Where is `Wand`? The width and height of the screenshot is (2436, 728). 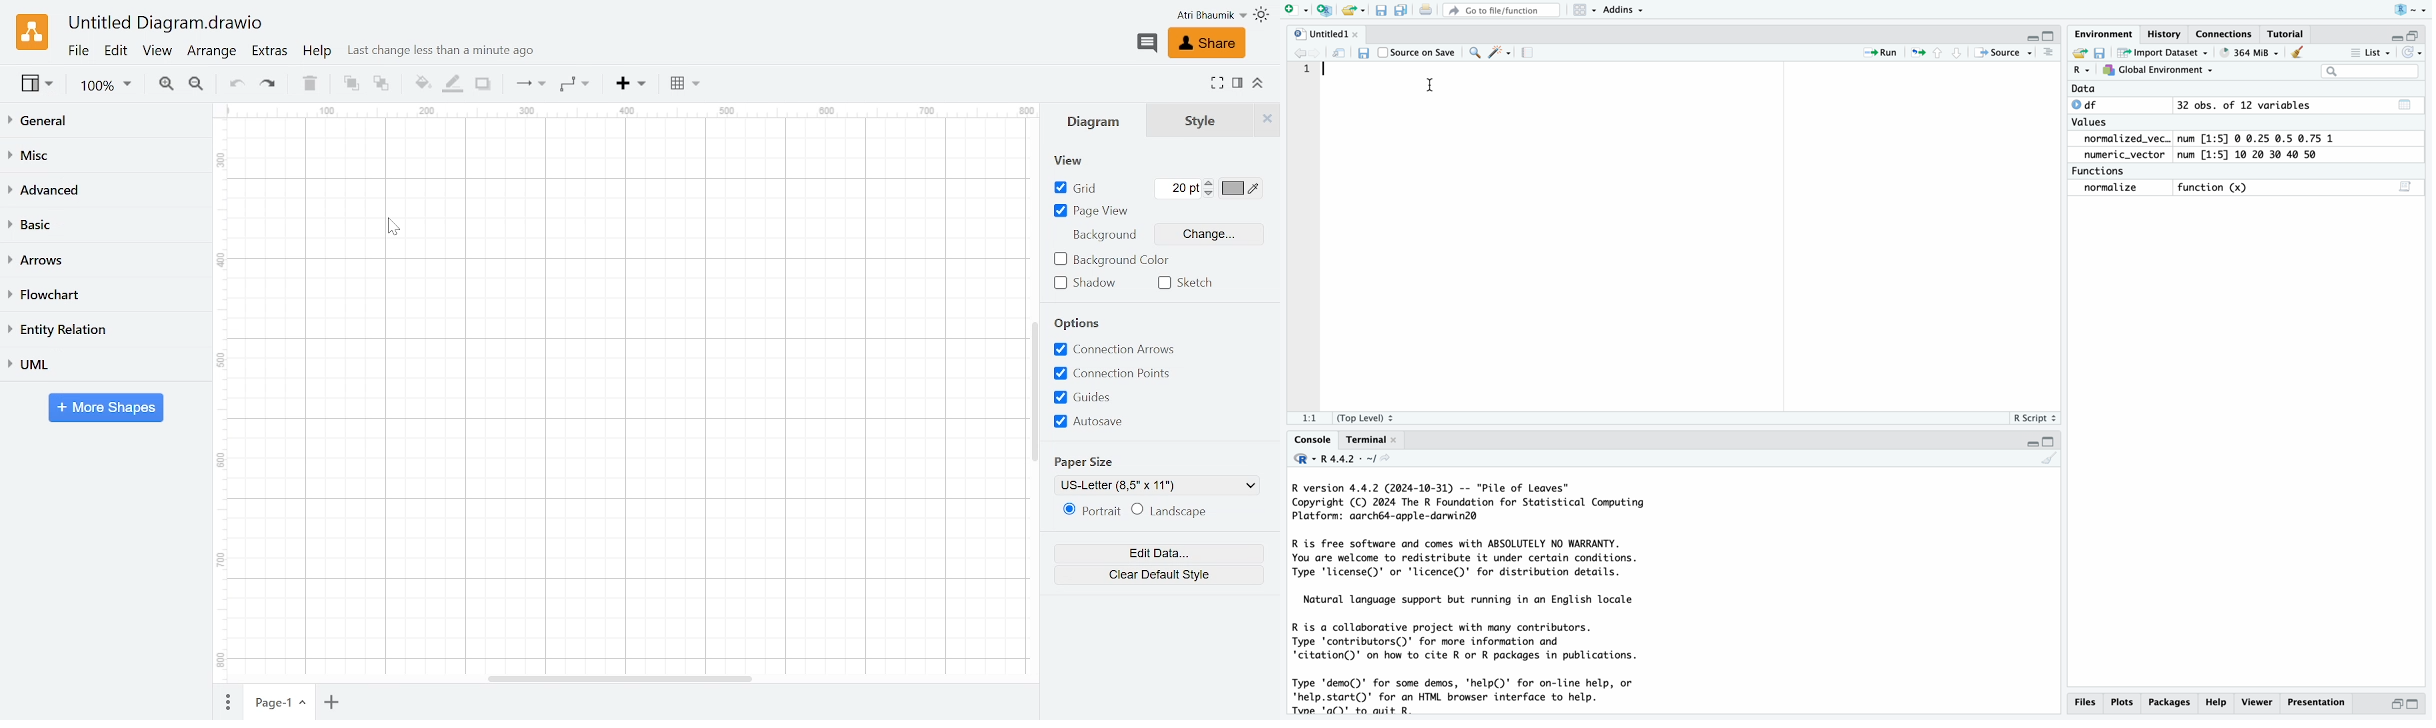
Wand is located at coordinates (1498, 52).